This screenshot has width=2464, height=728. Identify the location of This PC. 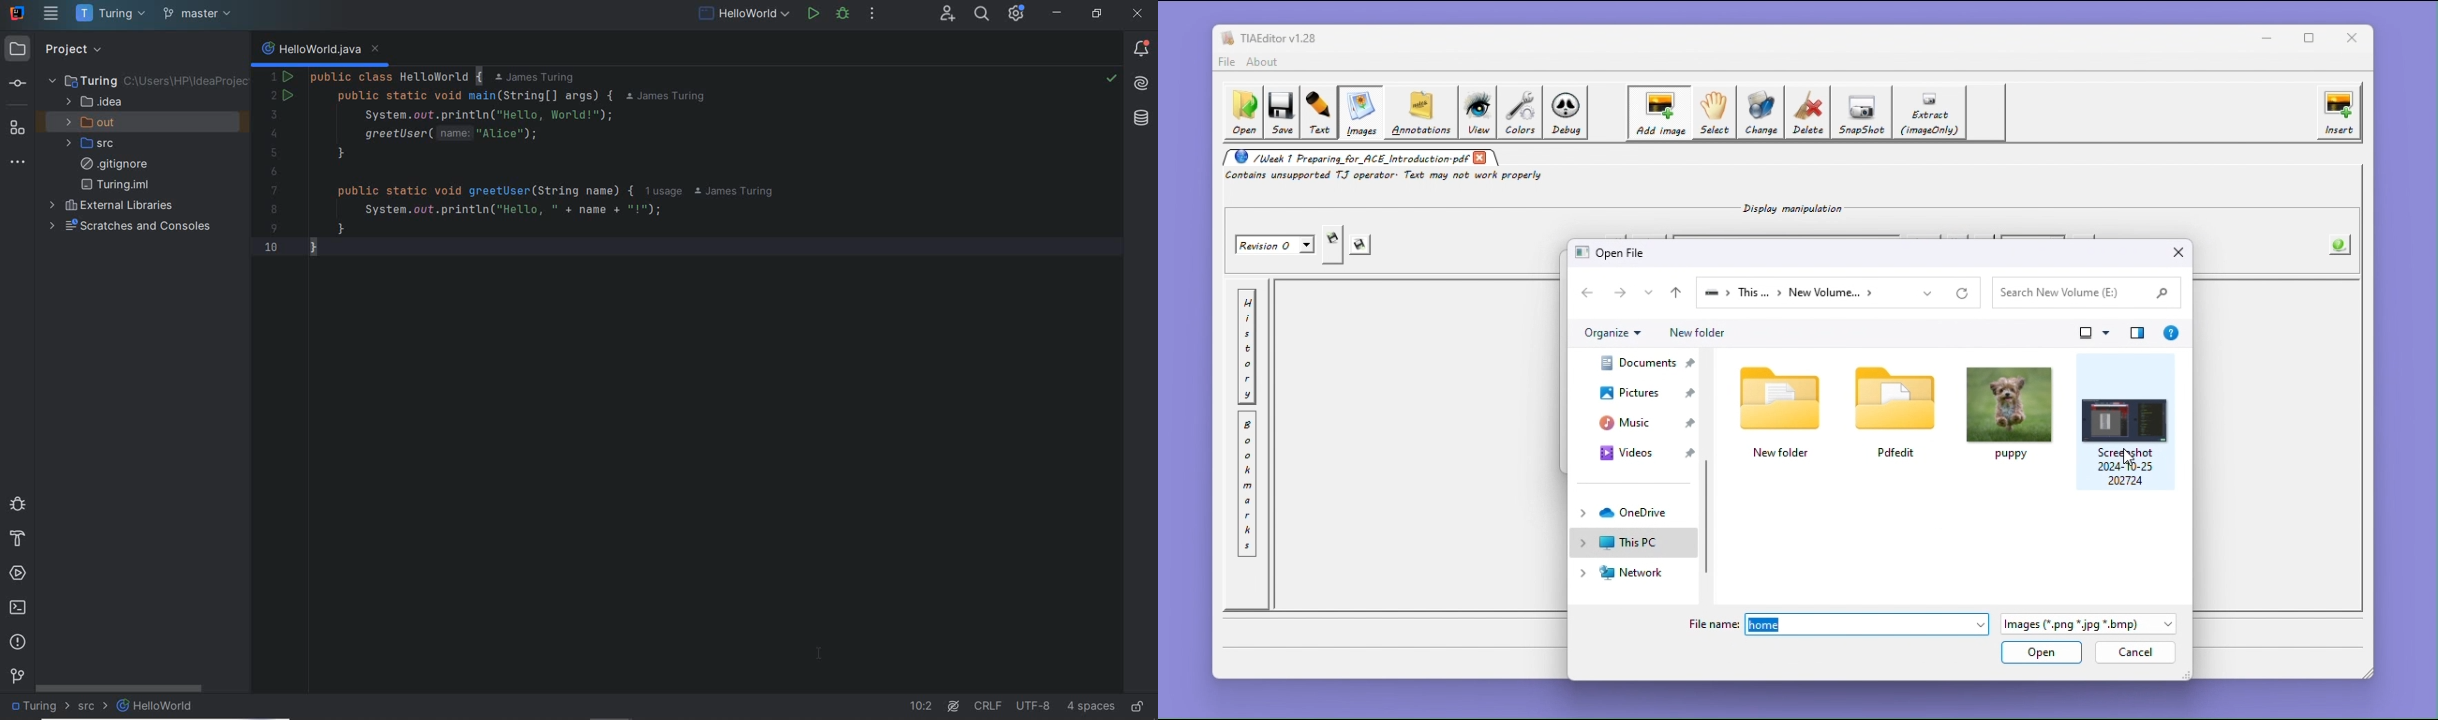
(1632, 543).